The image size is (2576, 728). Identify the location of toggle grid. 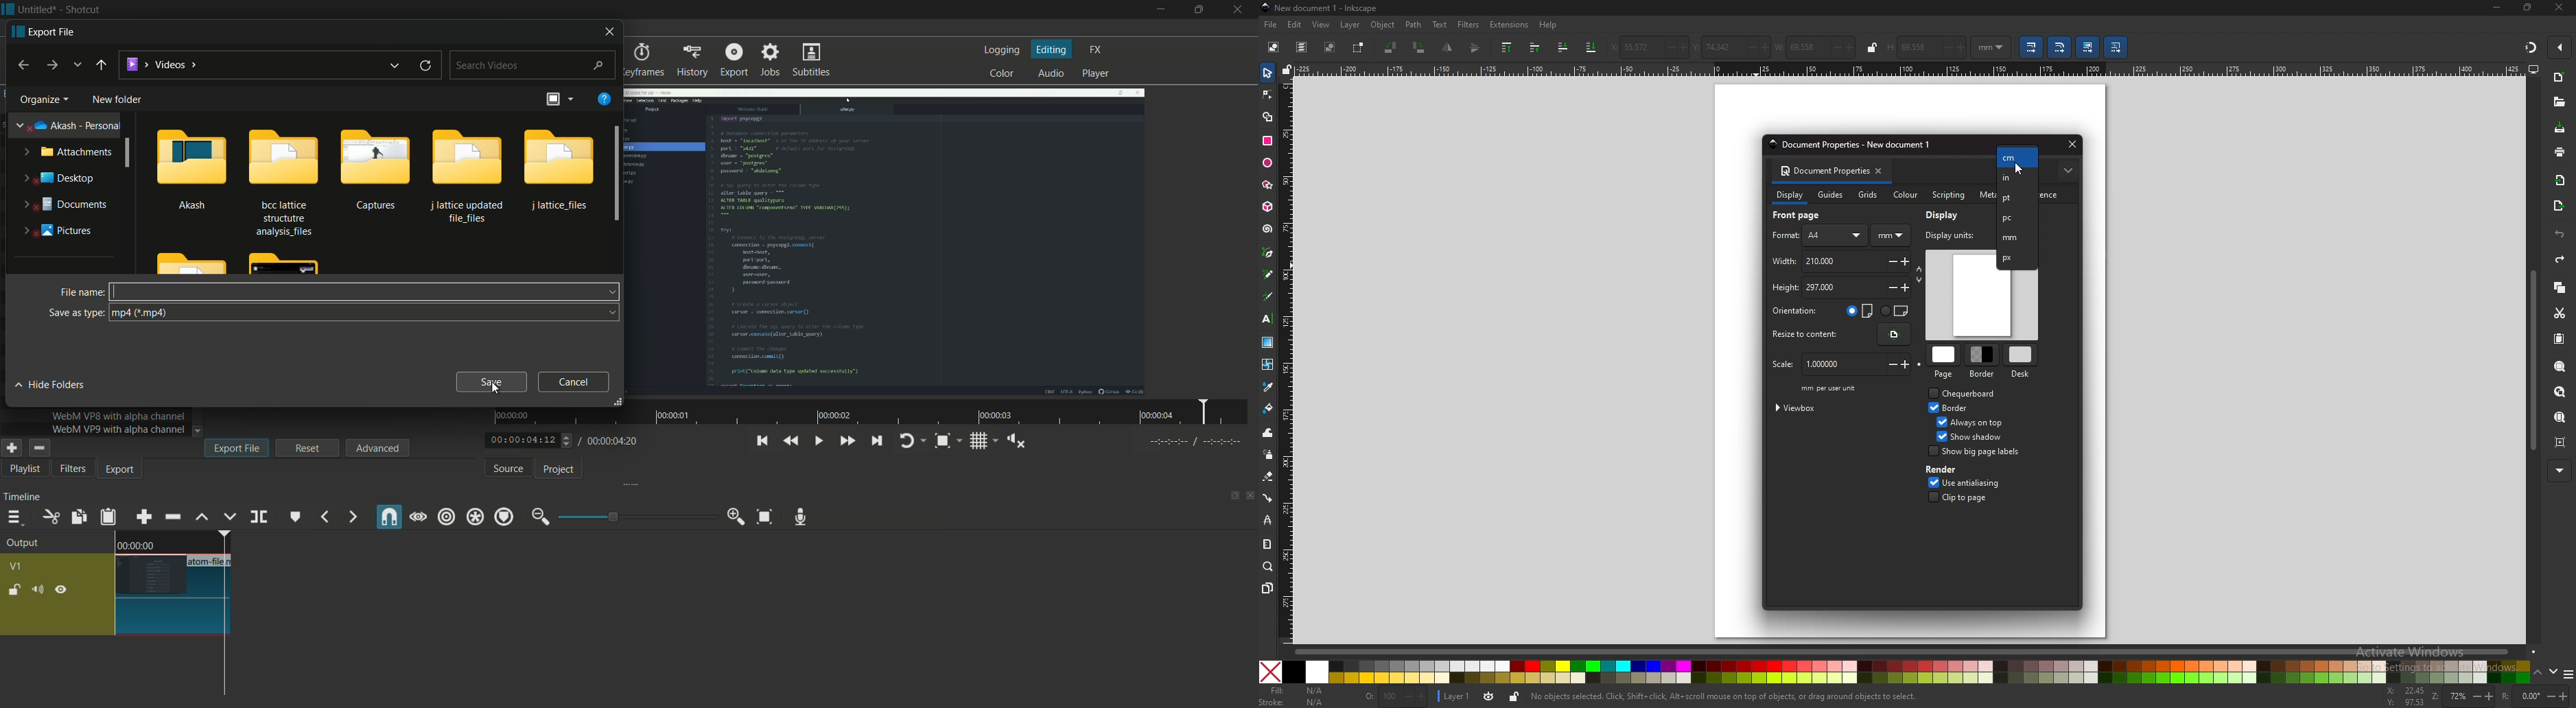
(979, 442).